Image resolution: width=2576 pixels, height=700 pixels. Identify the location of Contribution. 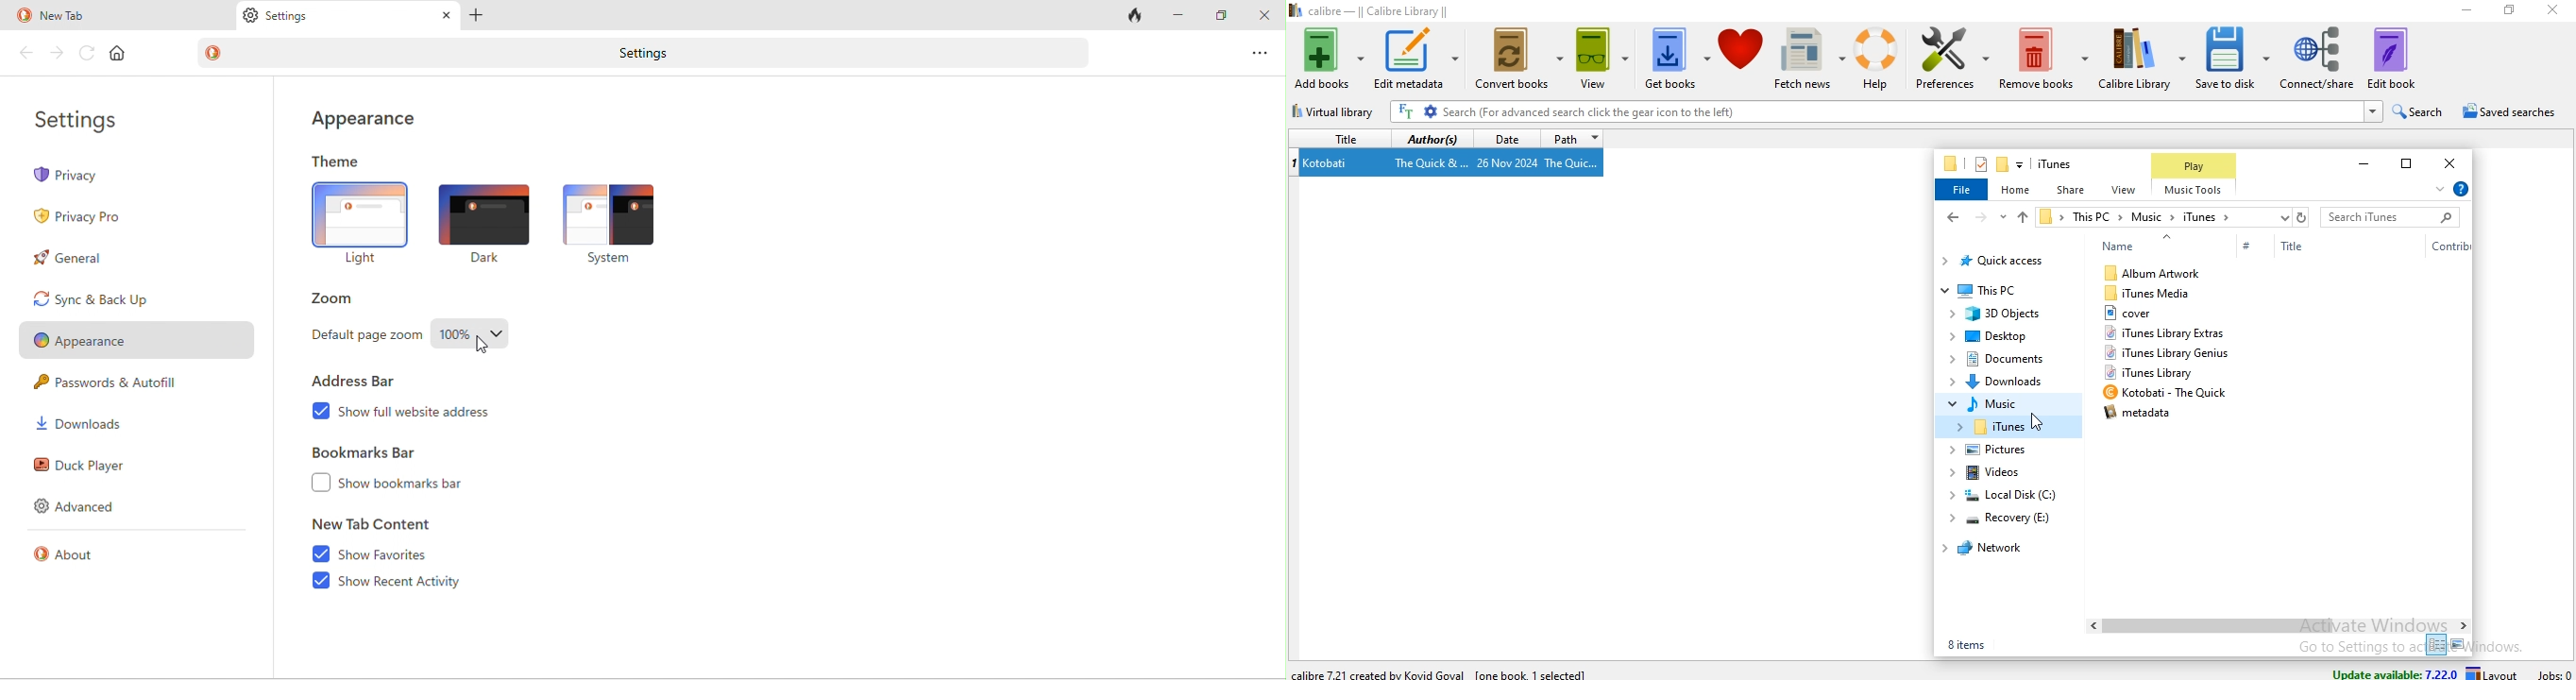
(2449, 246).